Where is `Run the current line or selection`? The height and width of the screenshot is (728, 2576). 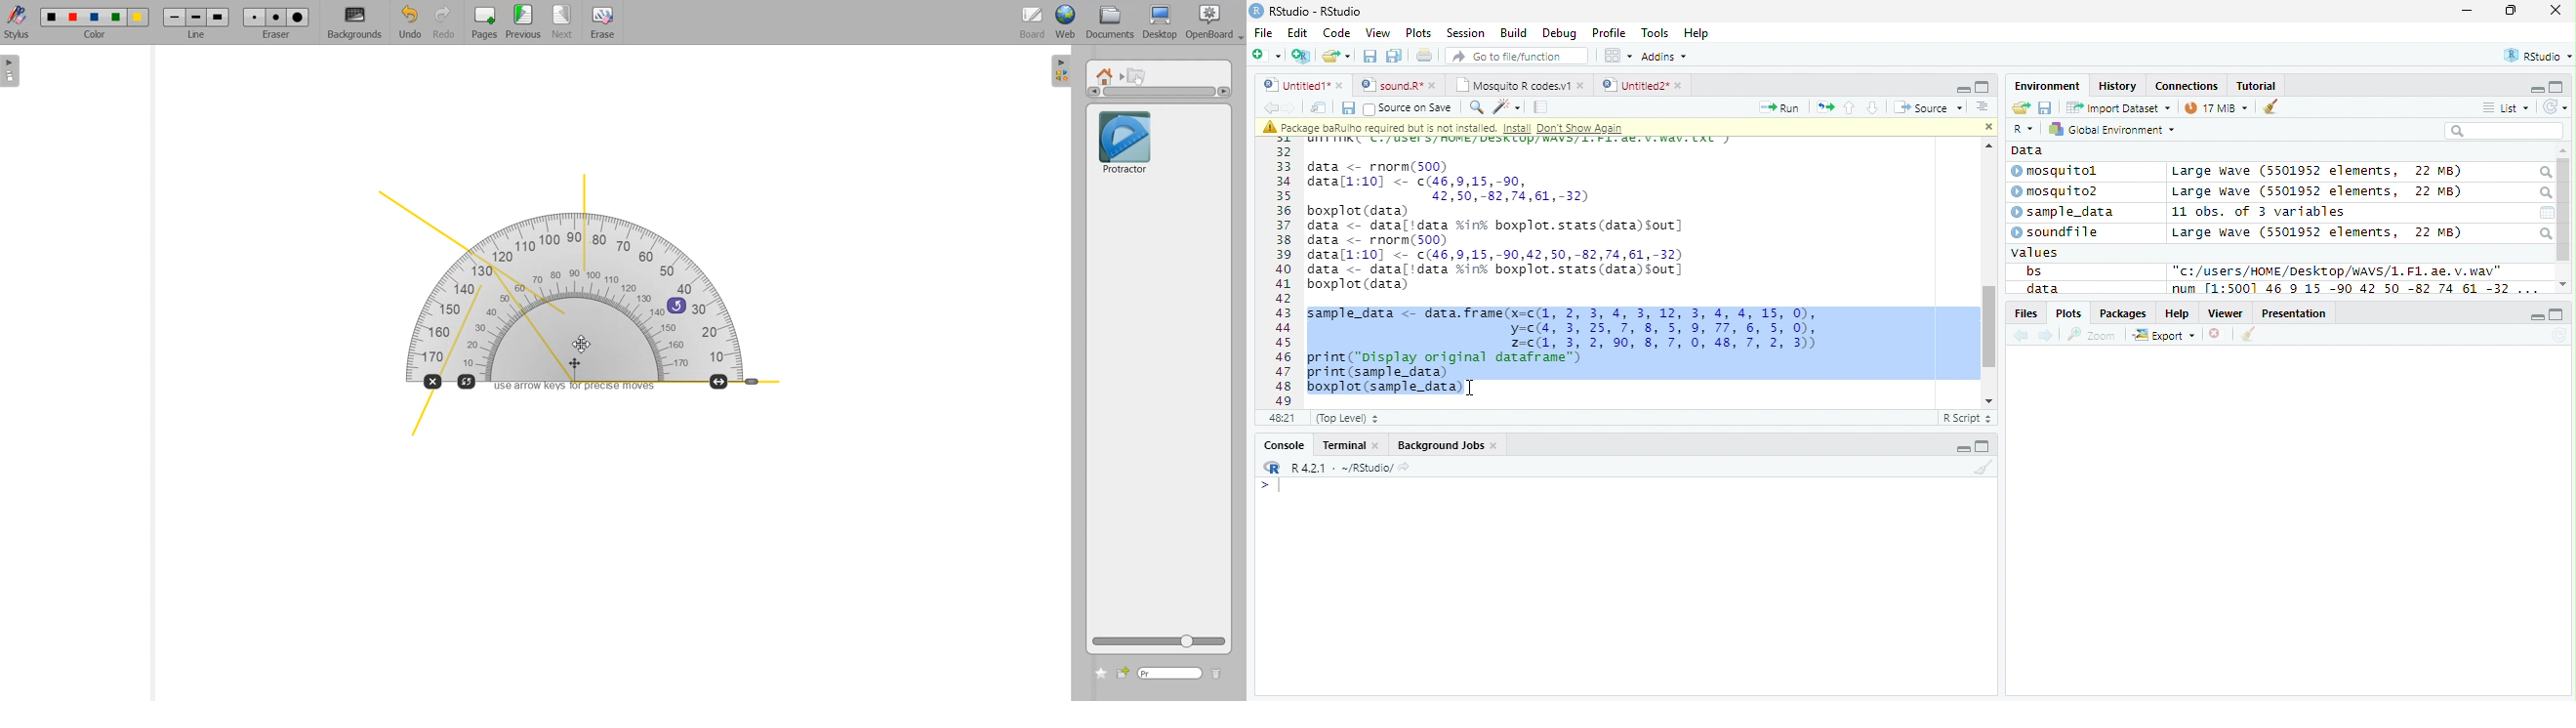
Run the current line or selection is located at coordinates (1779, 108).